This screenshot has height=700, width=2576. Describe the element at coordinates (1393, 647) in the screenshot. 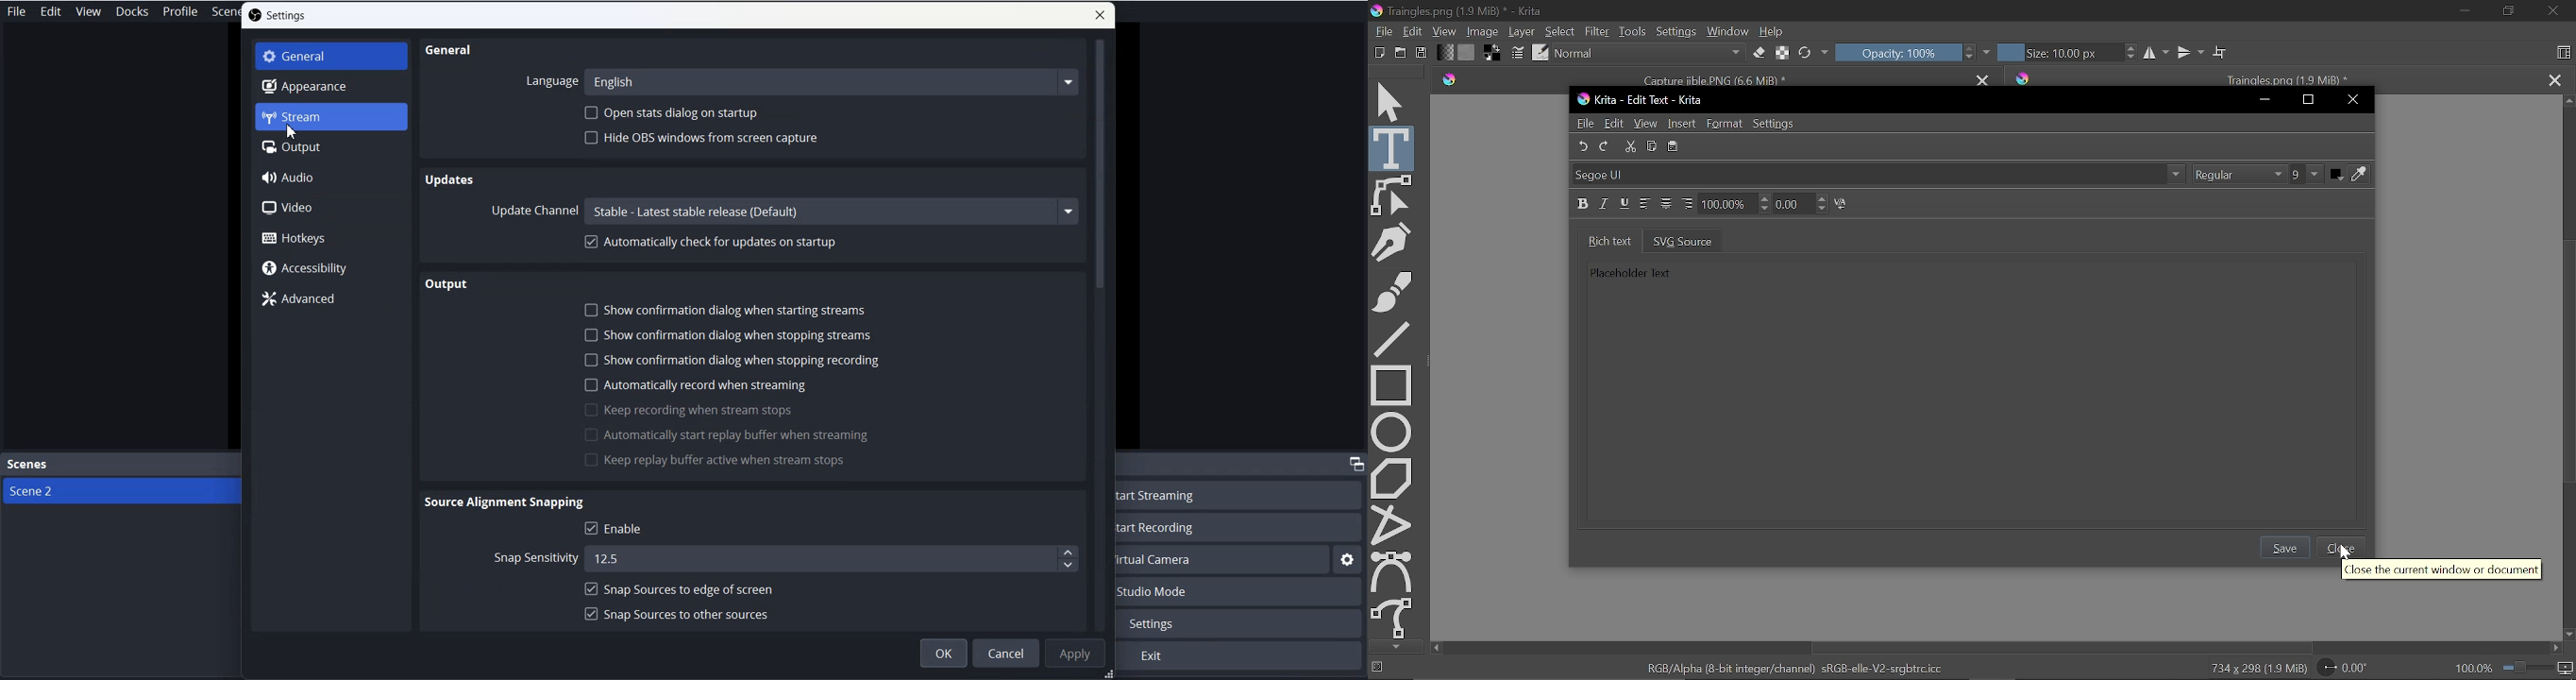

I see `Move down in tools` at that location.